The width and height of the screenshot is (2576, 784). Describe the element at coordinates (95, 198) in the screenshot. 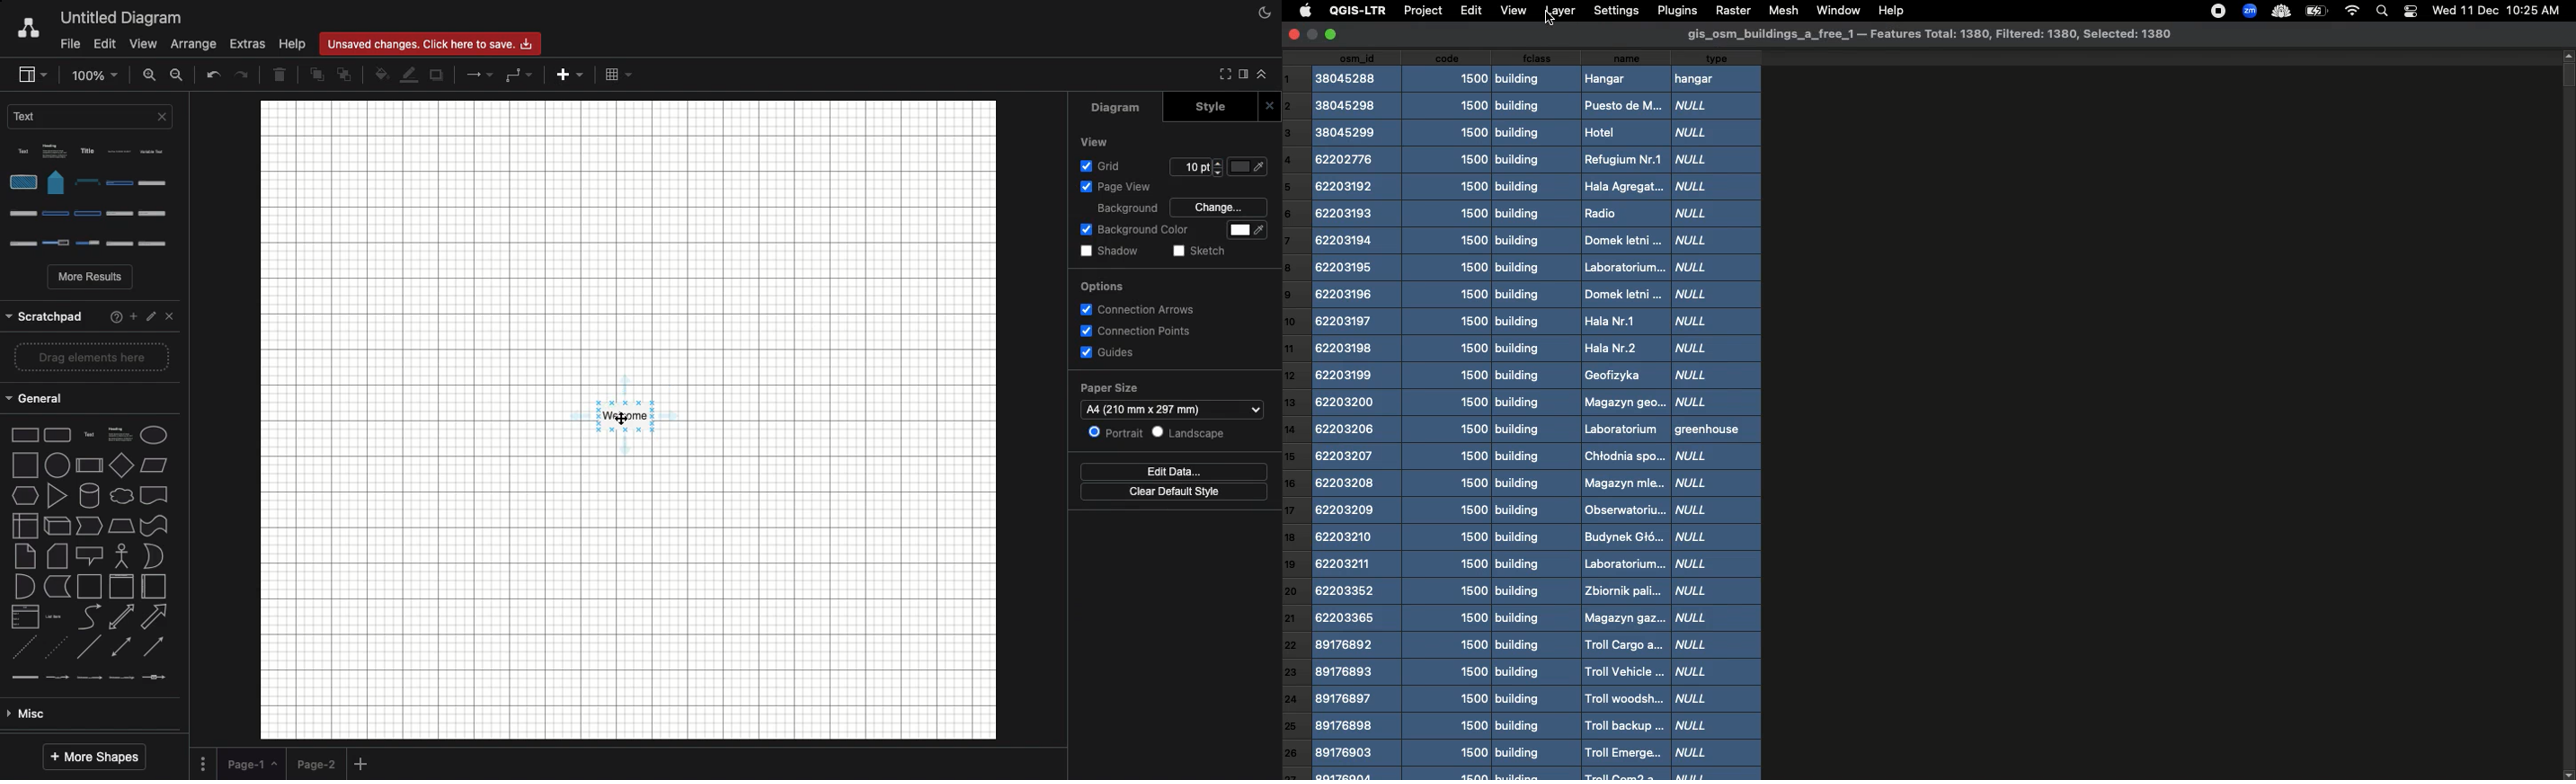

I see `Options` at that location.